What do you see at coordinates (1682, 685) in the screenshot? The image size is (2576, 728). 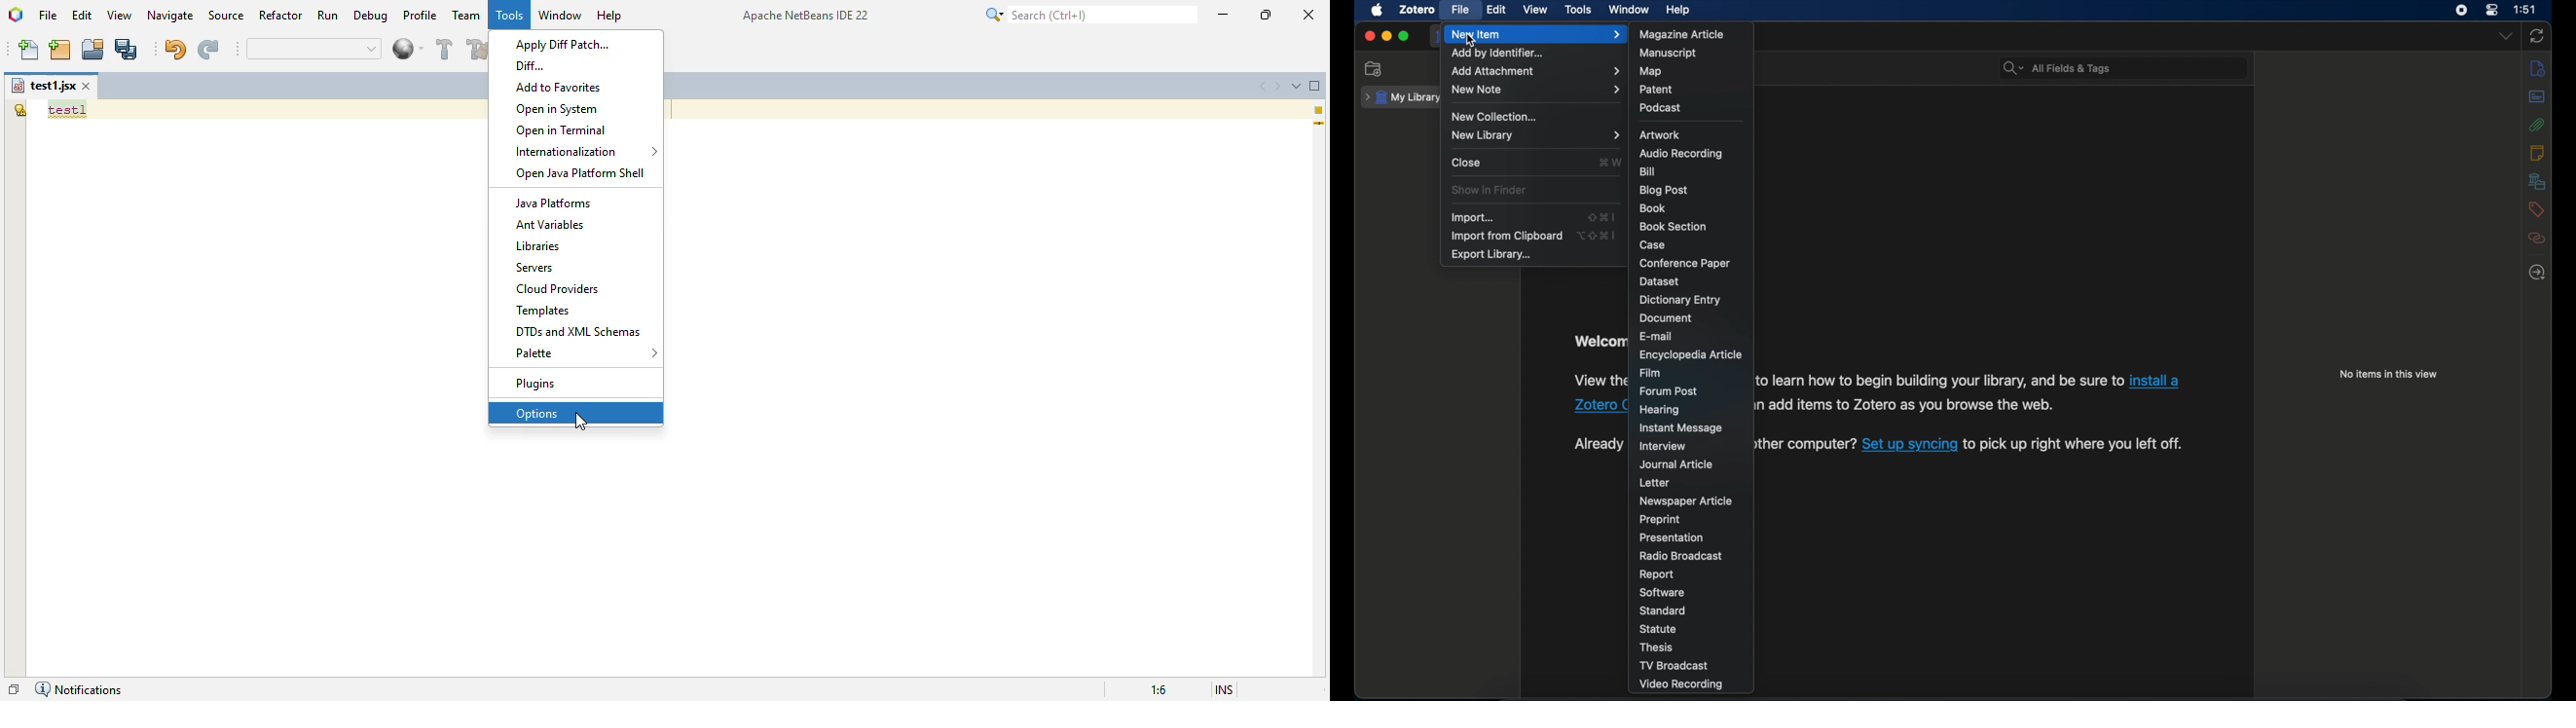 I see `video recording` at bounding box center [1682, 685].